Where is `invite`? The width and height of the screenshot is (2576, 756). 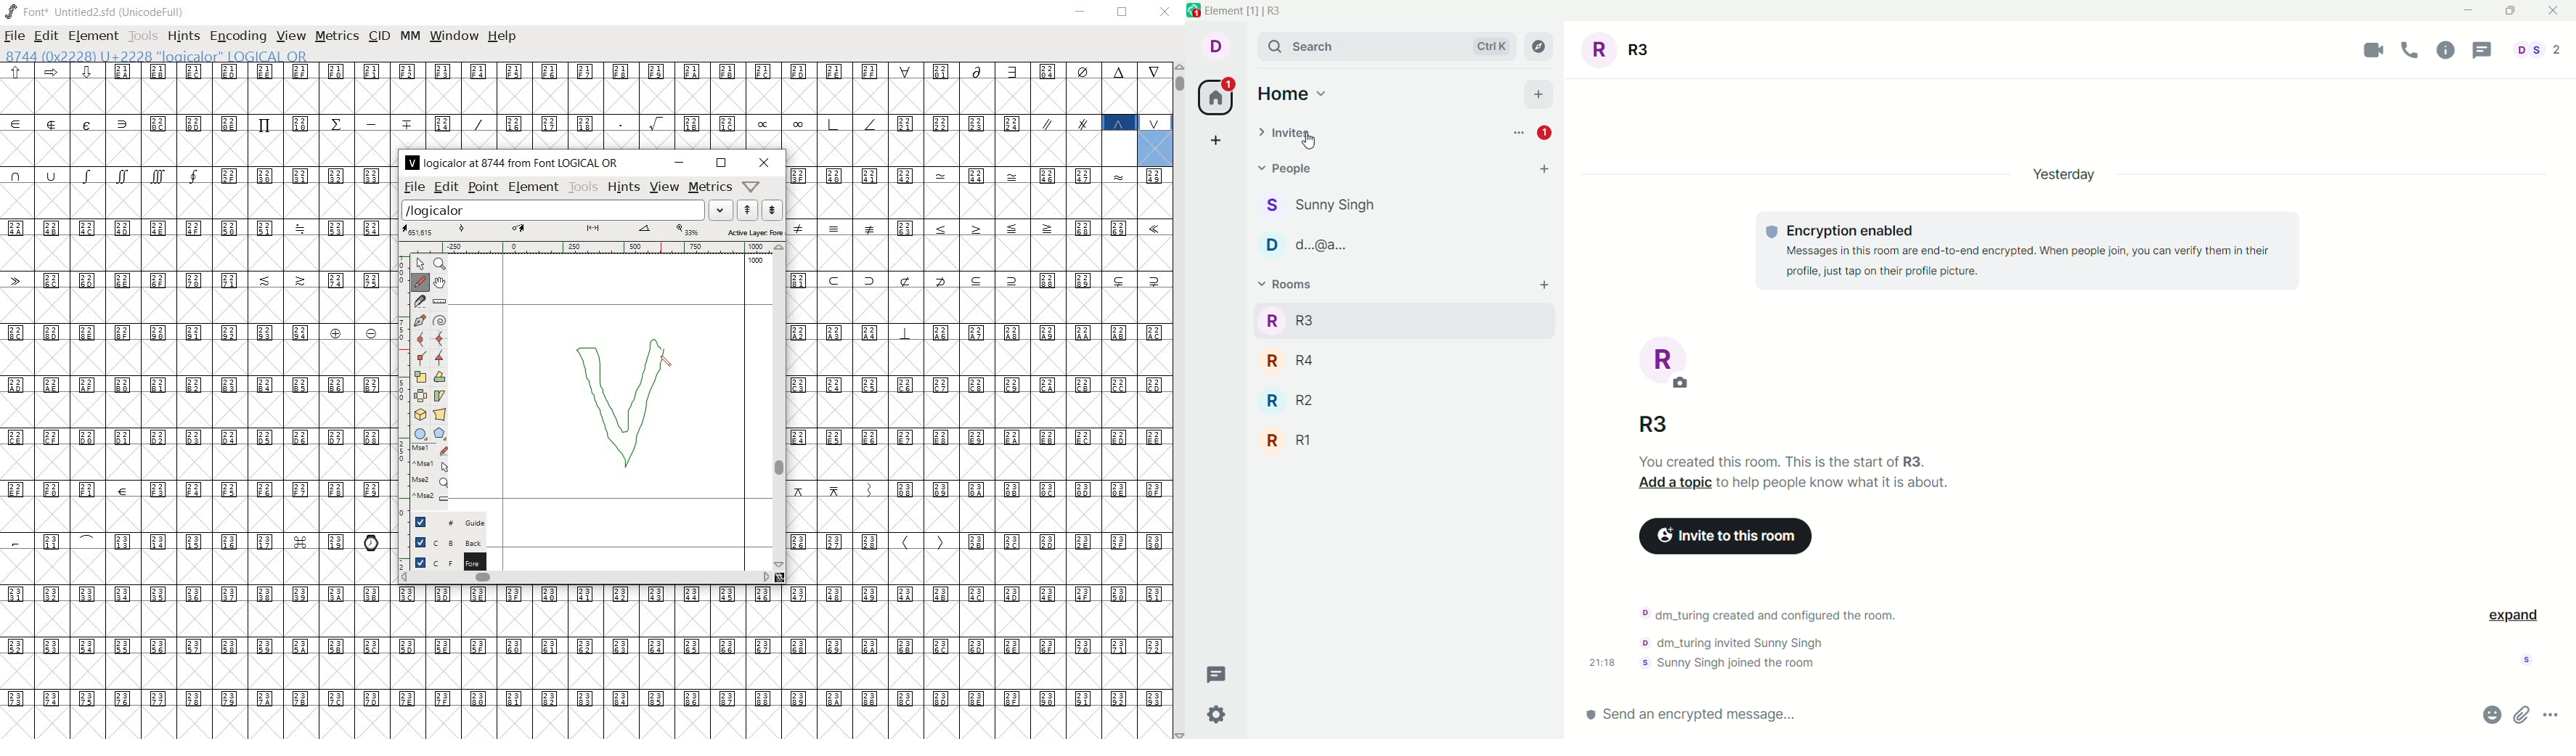 invite is located at coordinates (1286, 133).